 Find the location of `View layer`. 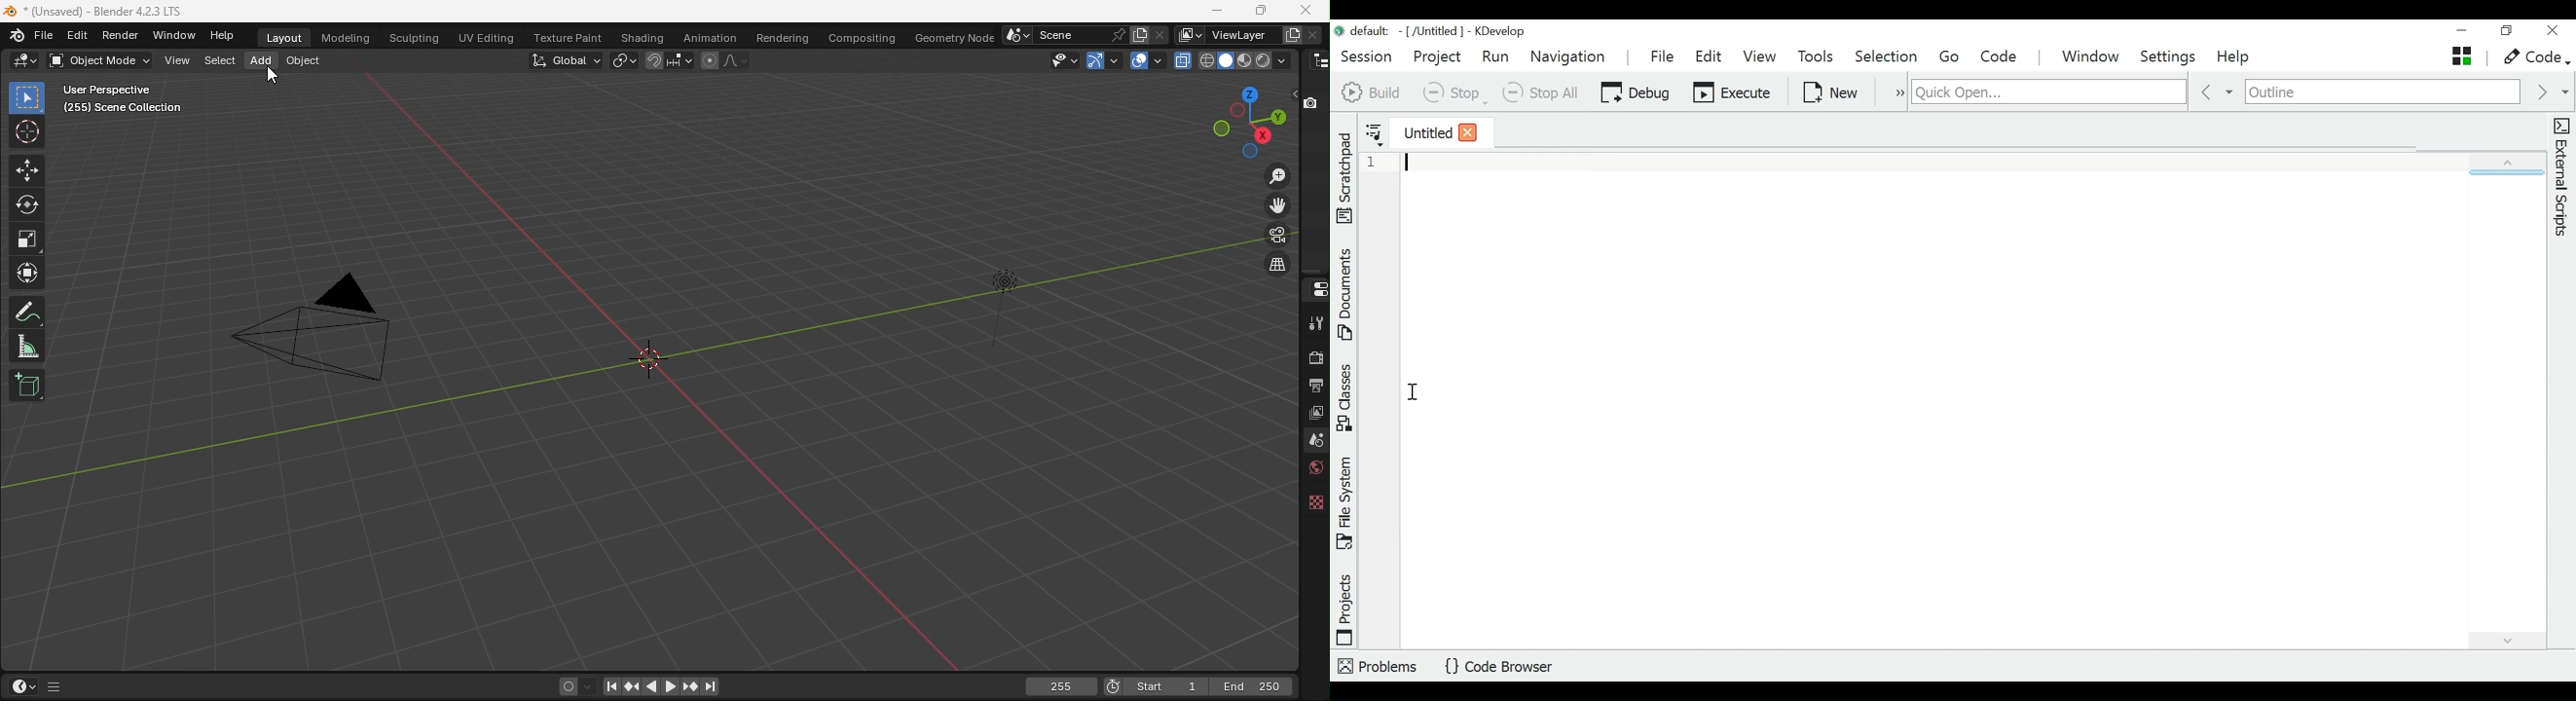

View layer is located at coordinates (1314, 416).